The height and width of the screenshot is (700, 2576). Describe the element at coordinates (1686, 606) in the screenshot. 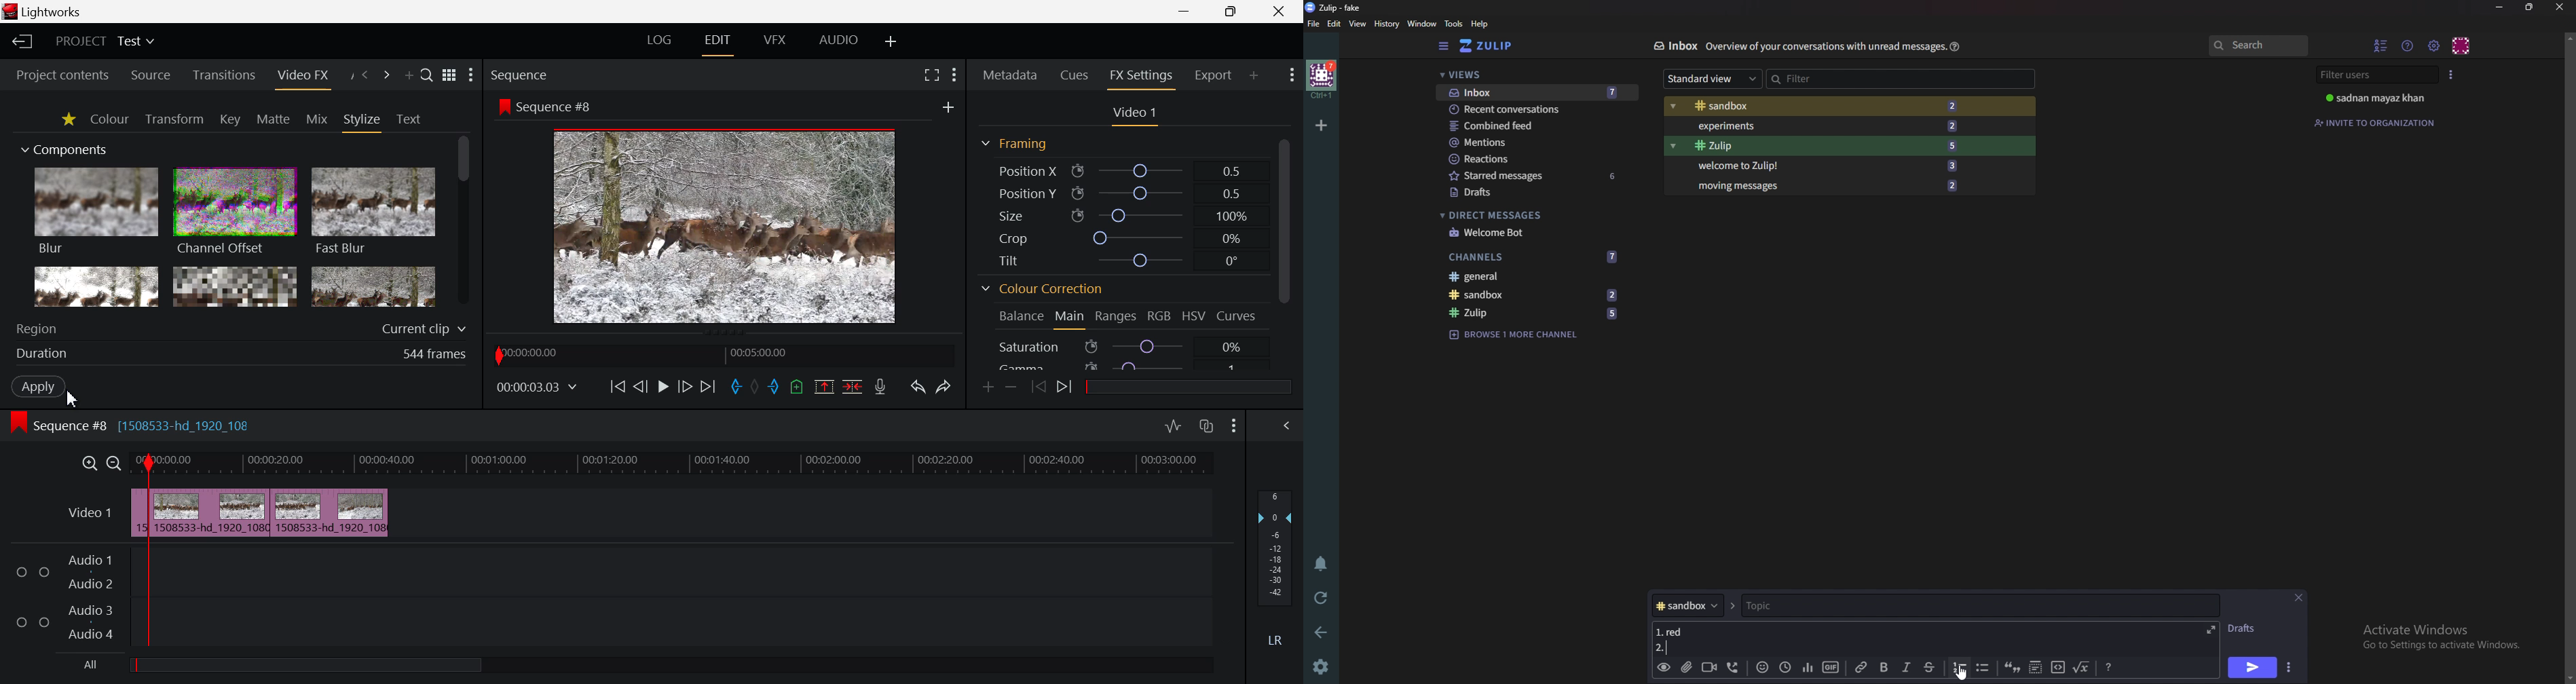

I see `Channel` at that location.